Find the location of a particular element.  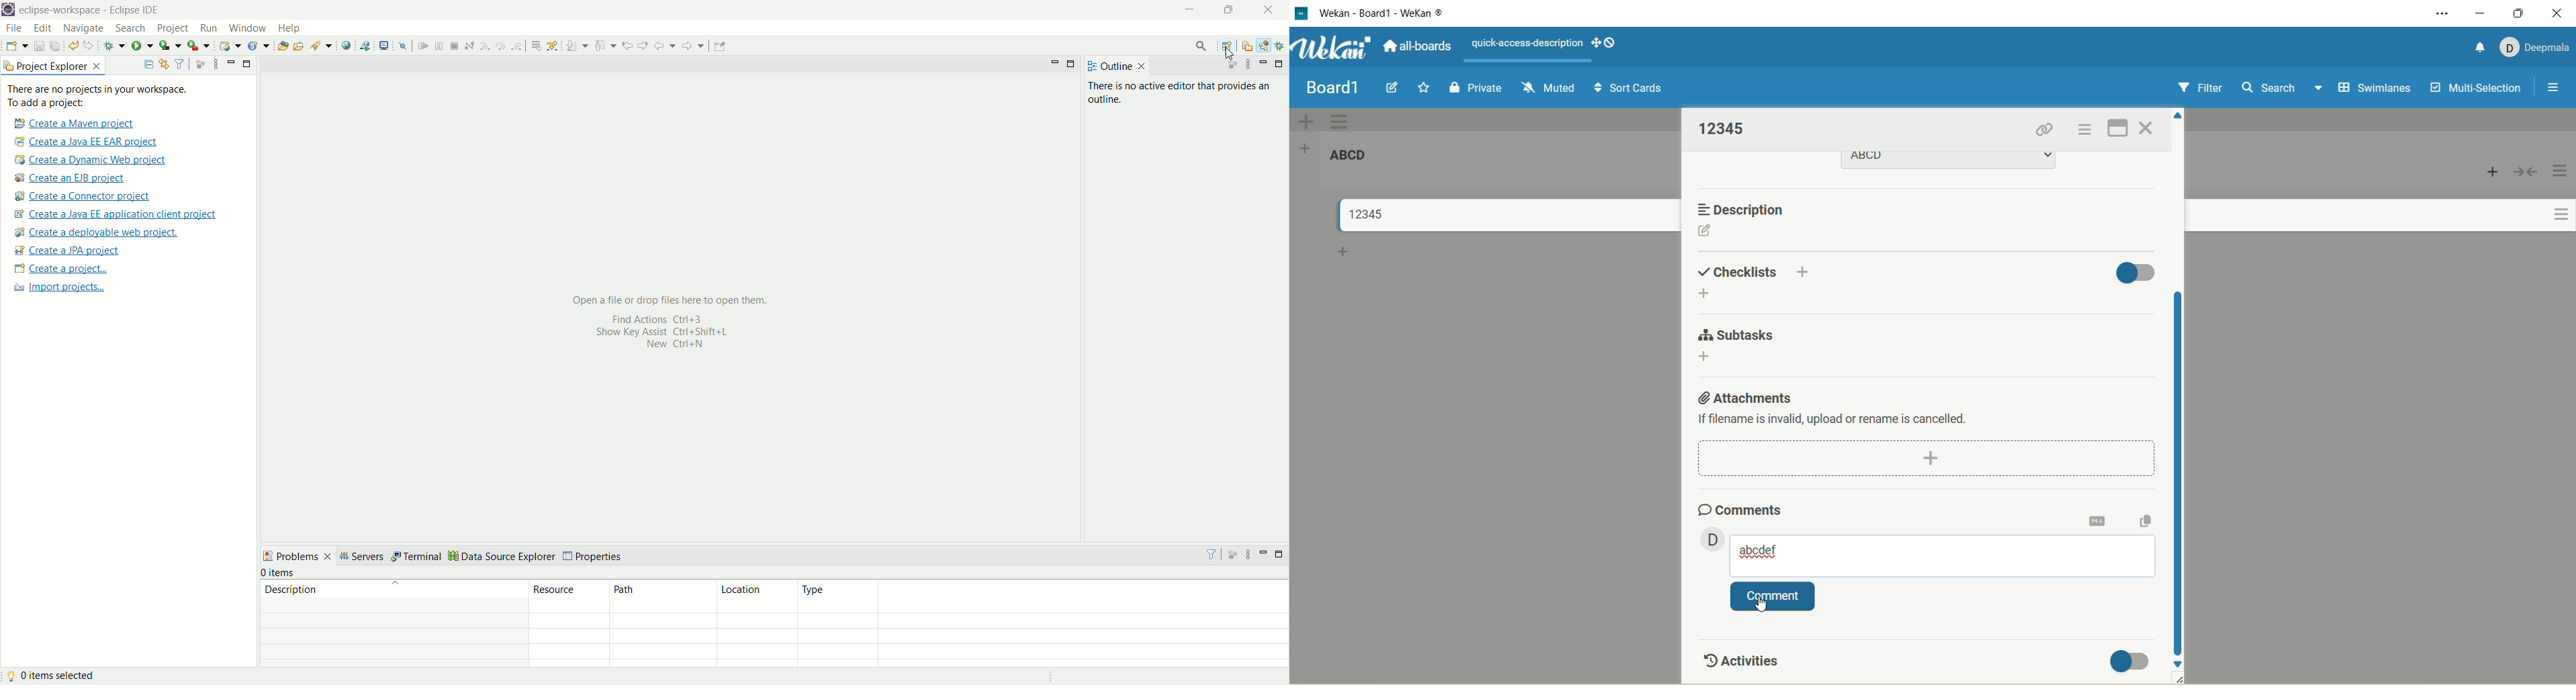

checklist is located at coordinates (1739, 270).